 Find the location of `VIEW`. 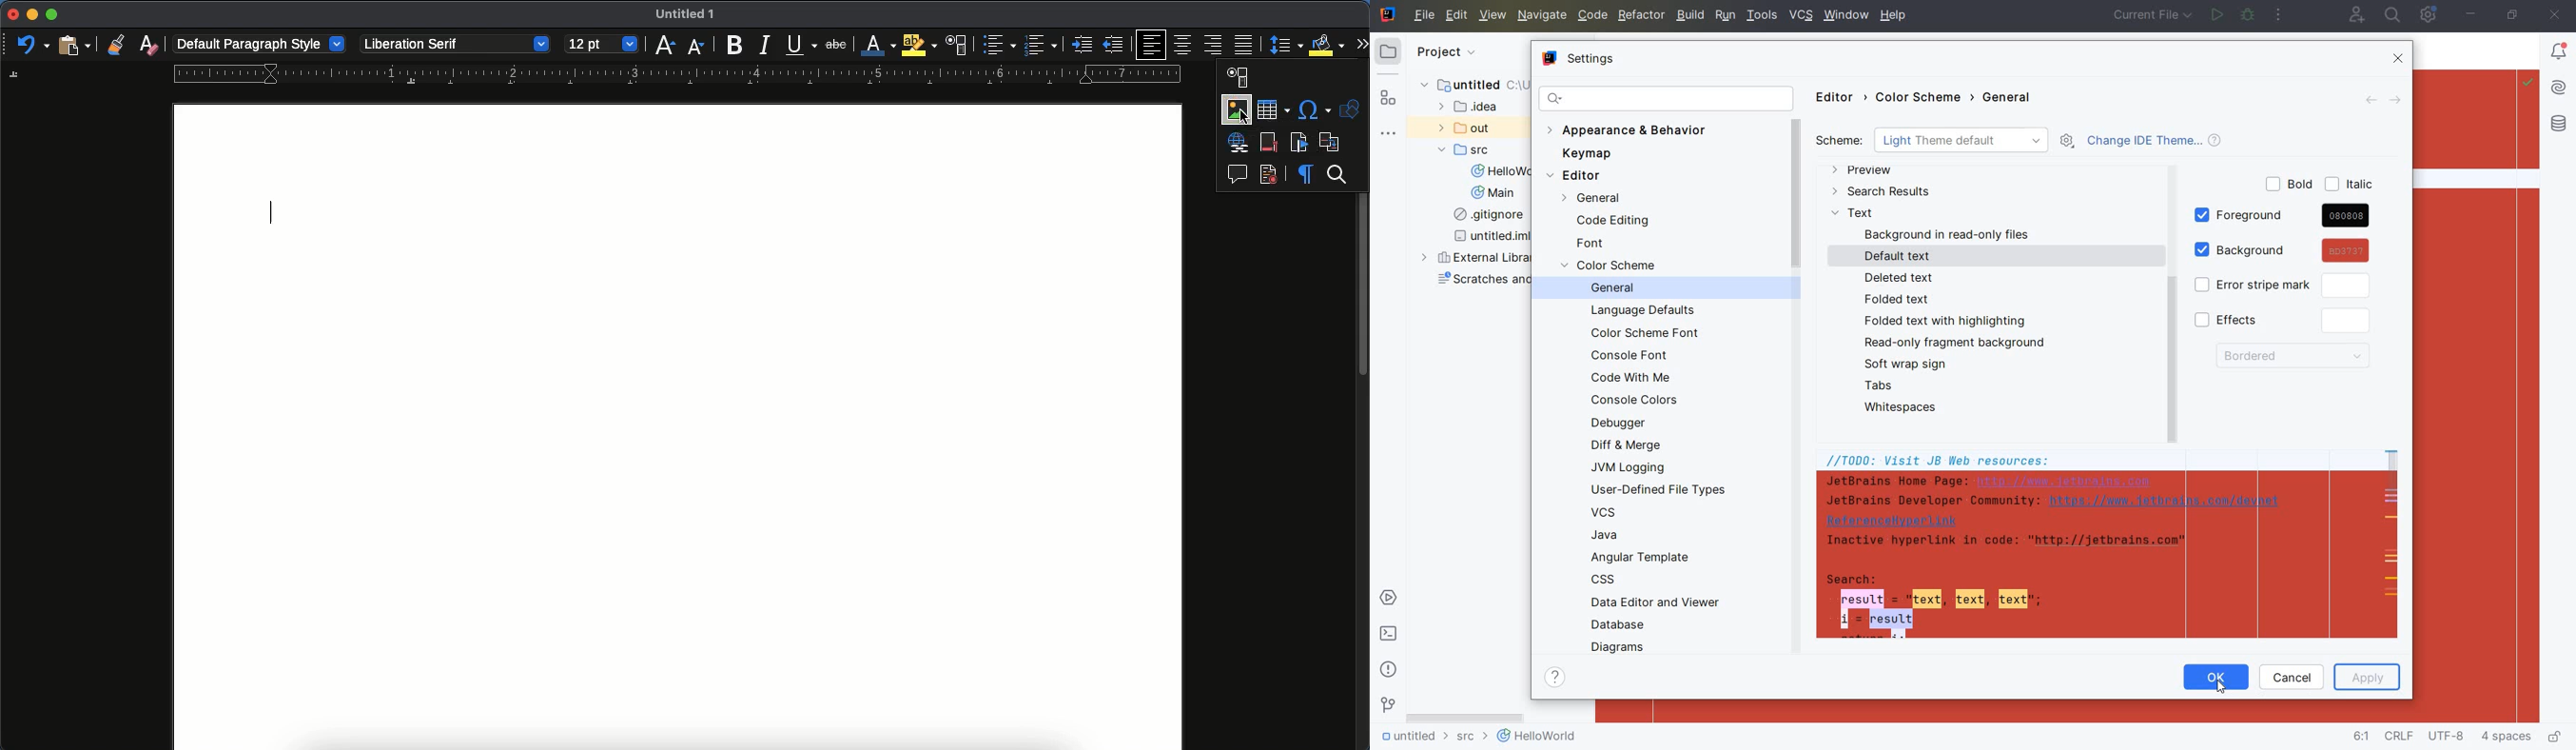

VIEW is located at coordinates (1493, 16).